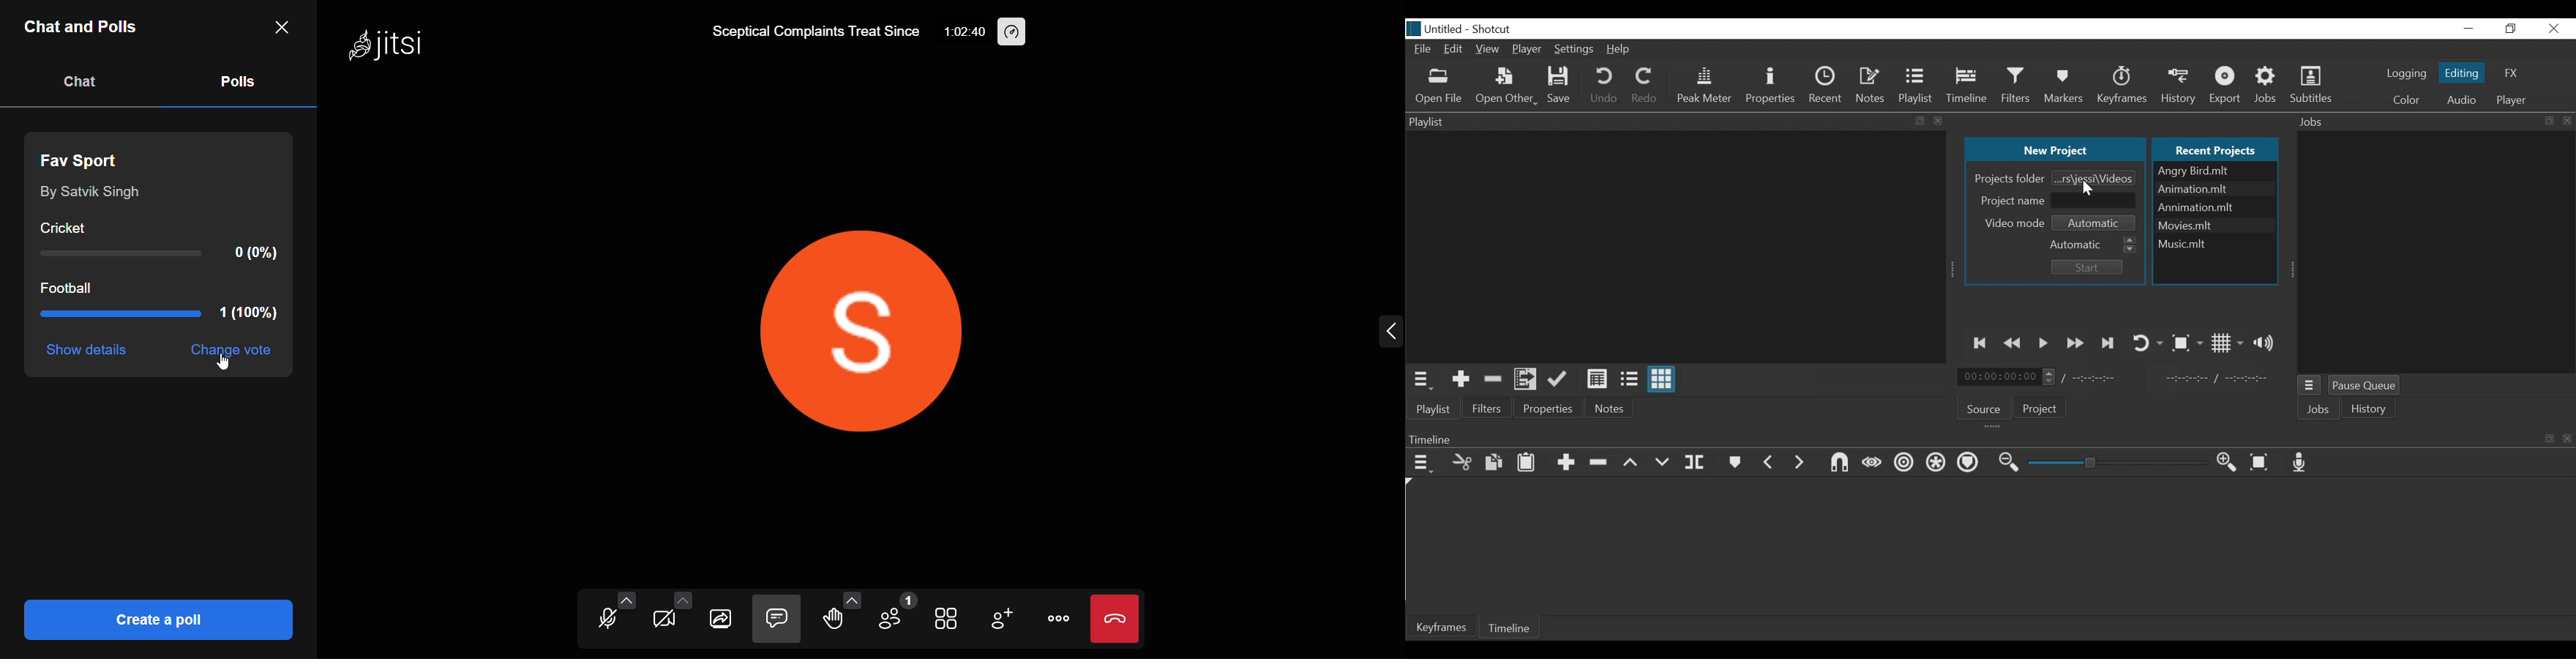 This screenshot has height=672, width=2576. Describe the element at coordinates (2214, 190) in the screenshot. I see `File name` at that location.